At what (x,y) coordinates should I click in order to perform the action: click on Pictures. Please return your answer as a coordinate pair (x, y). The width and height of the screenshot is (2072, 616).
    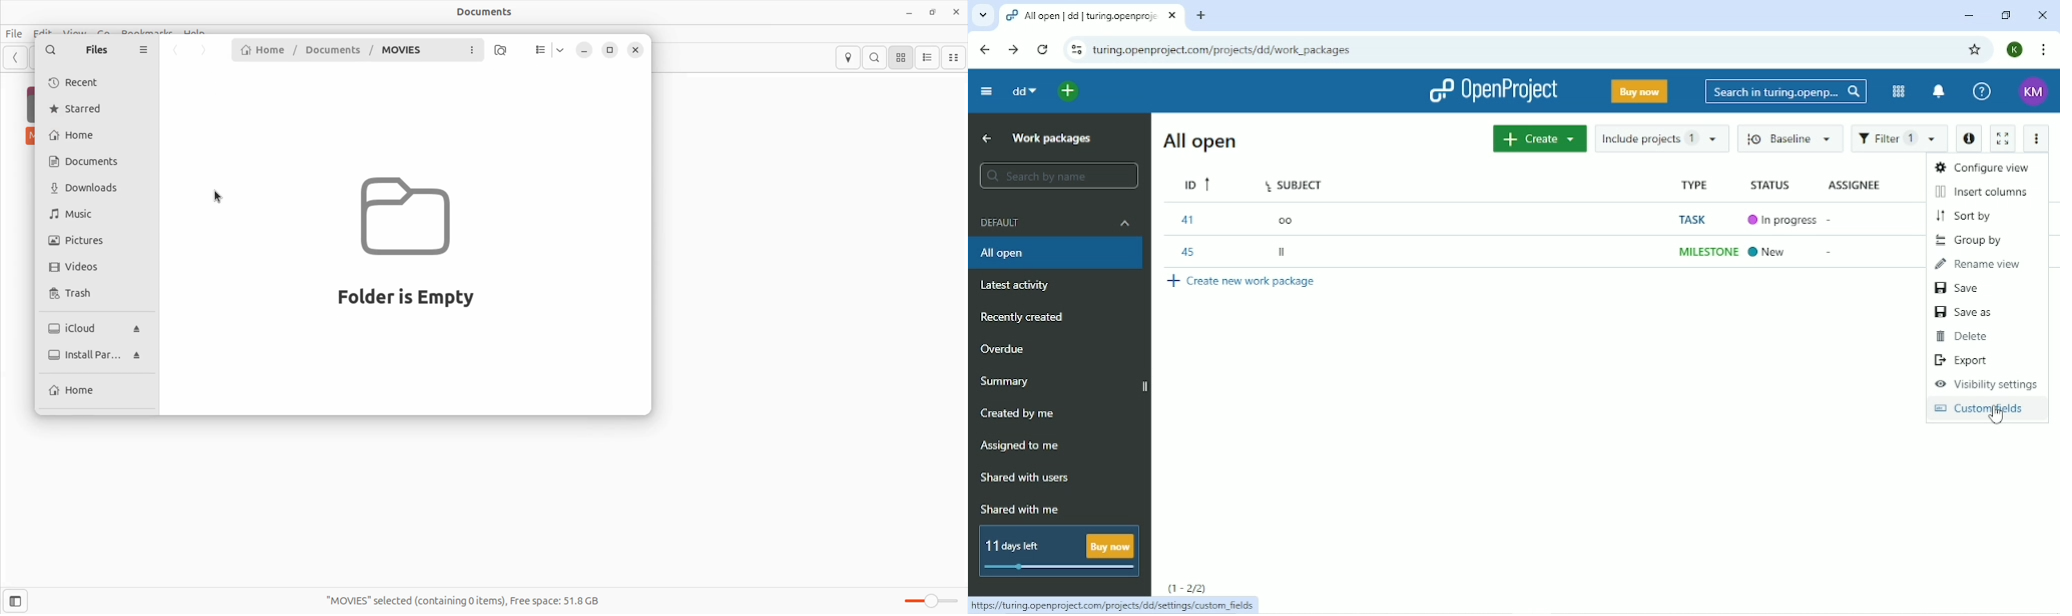
    Looking at the image, I should click on (81, 240).